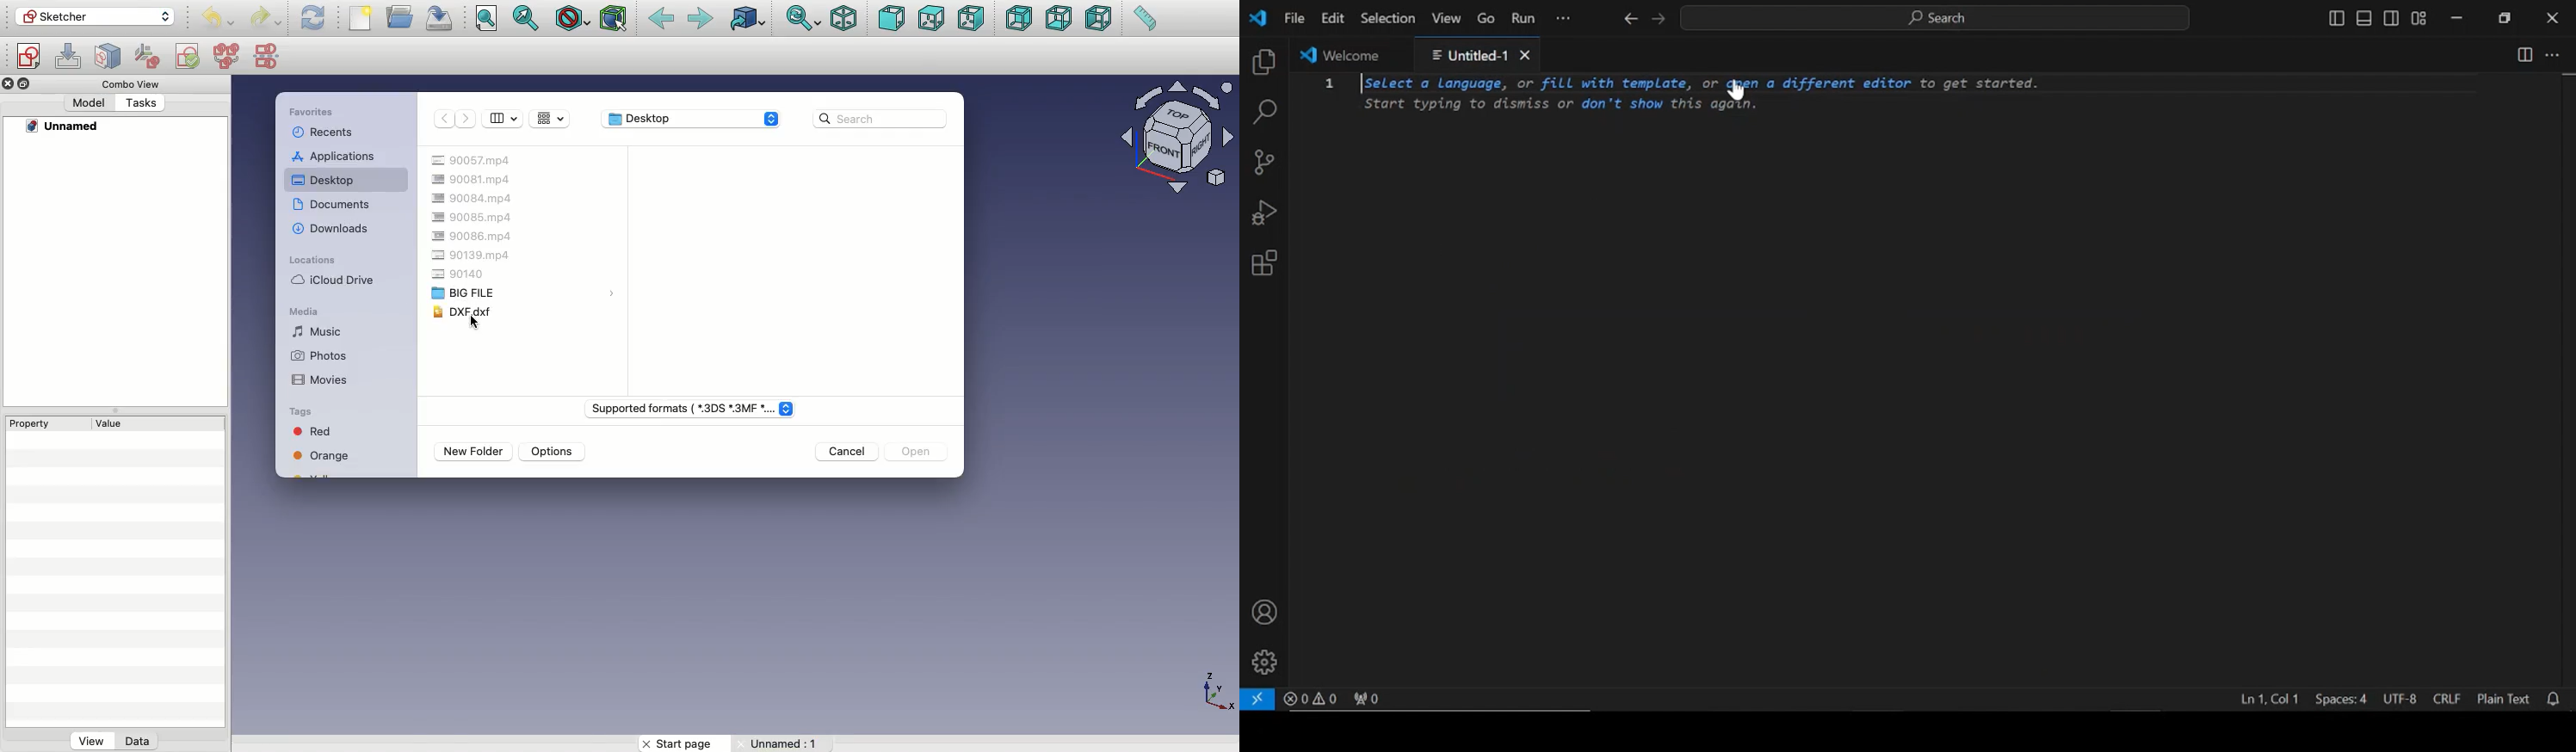 This screenshot has height=756, width=2576. What do you see at coordinates (2552, 55) in the screenshot?
I see `more actions` at bounding box center [2552, 55].